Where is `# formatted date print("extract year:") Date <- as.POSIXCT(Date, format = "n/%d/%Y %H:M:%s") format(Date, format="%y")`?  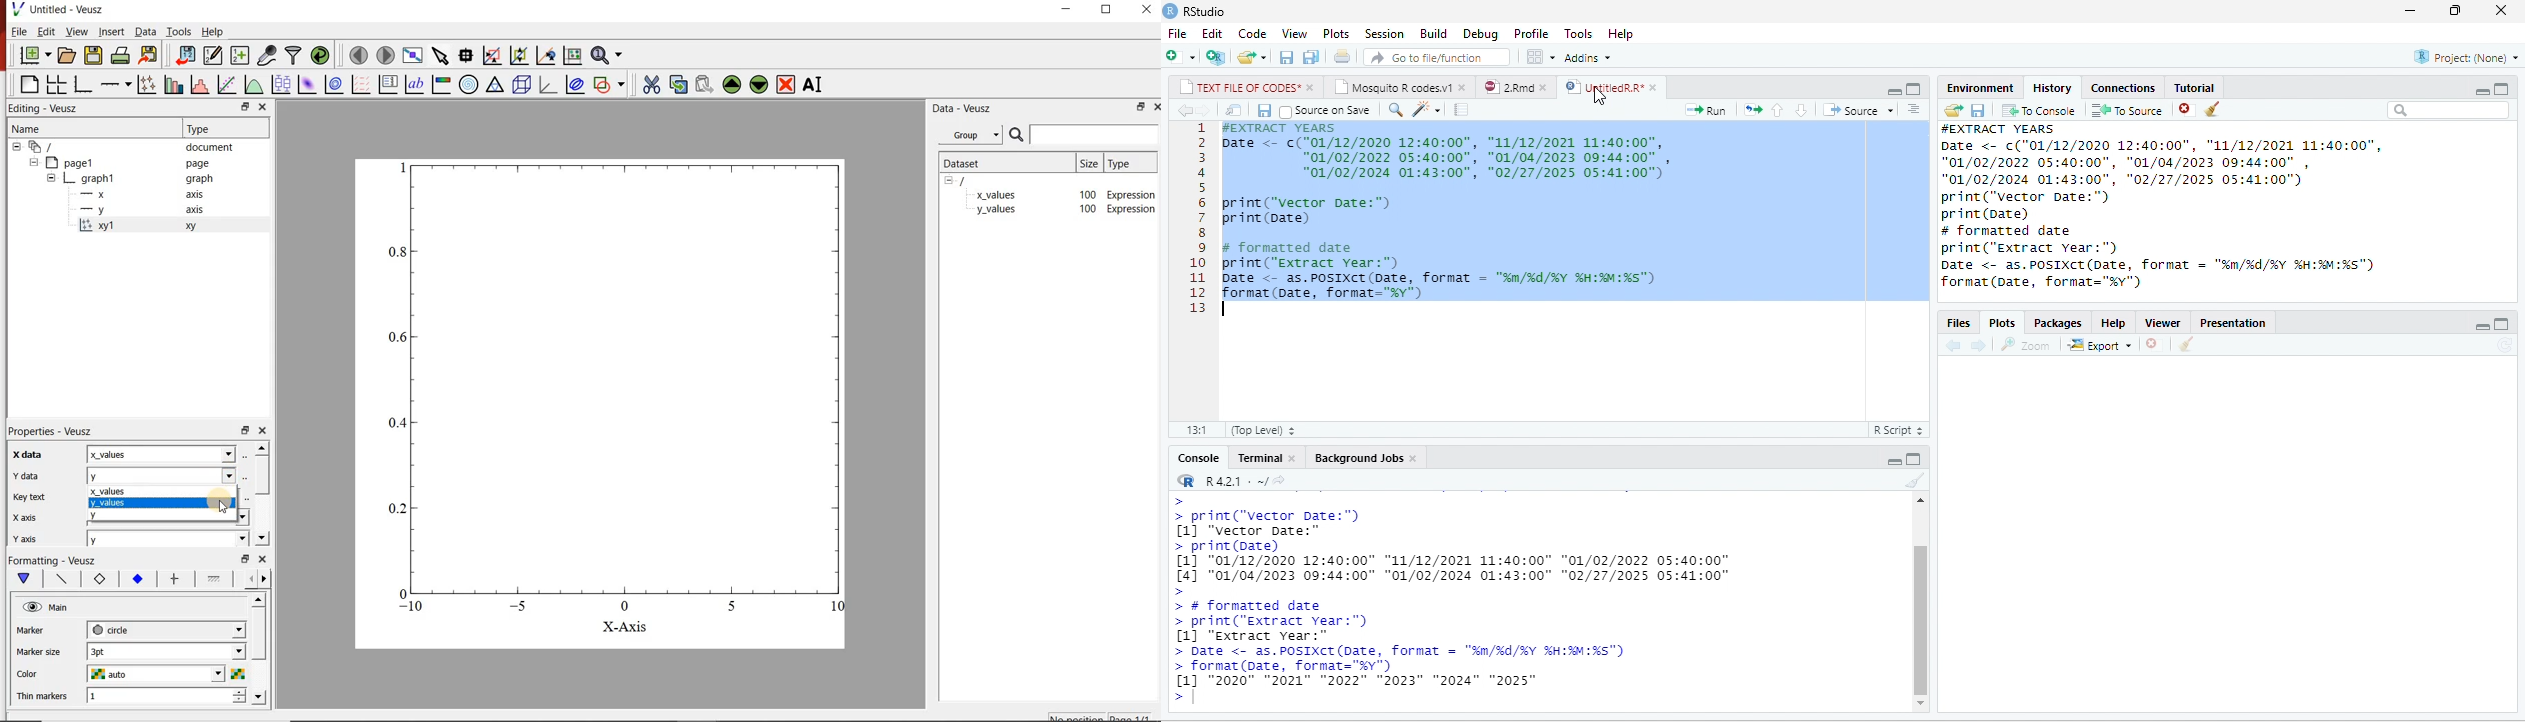 # formatted date print("extract year:") Date <- as.POSIXCT(Date, format = "n/%d/%Y %H:M:%s") format(Date, format="%y") is located at coordinates (1440, 270).